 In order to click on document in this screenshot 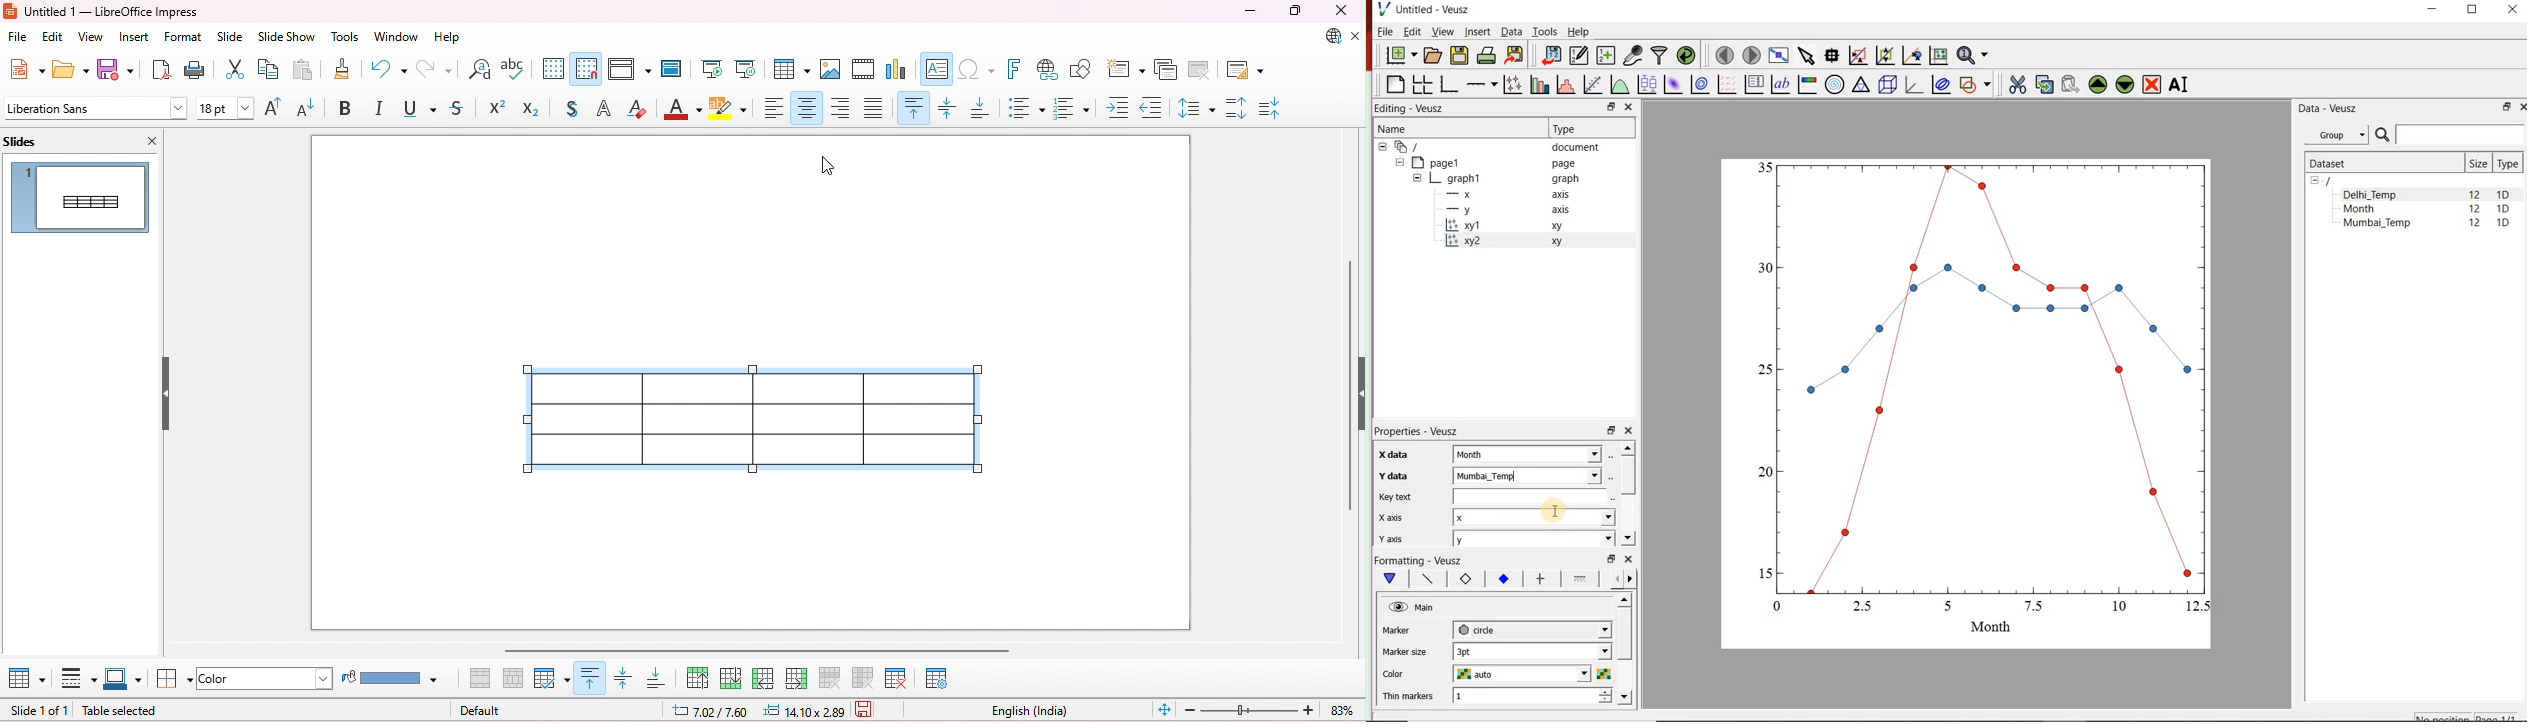, I will do `click(1492, 146)`.